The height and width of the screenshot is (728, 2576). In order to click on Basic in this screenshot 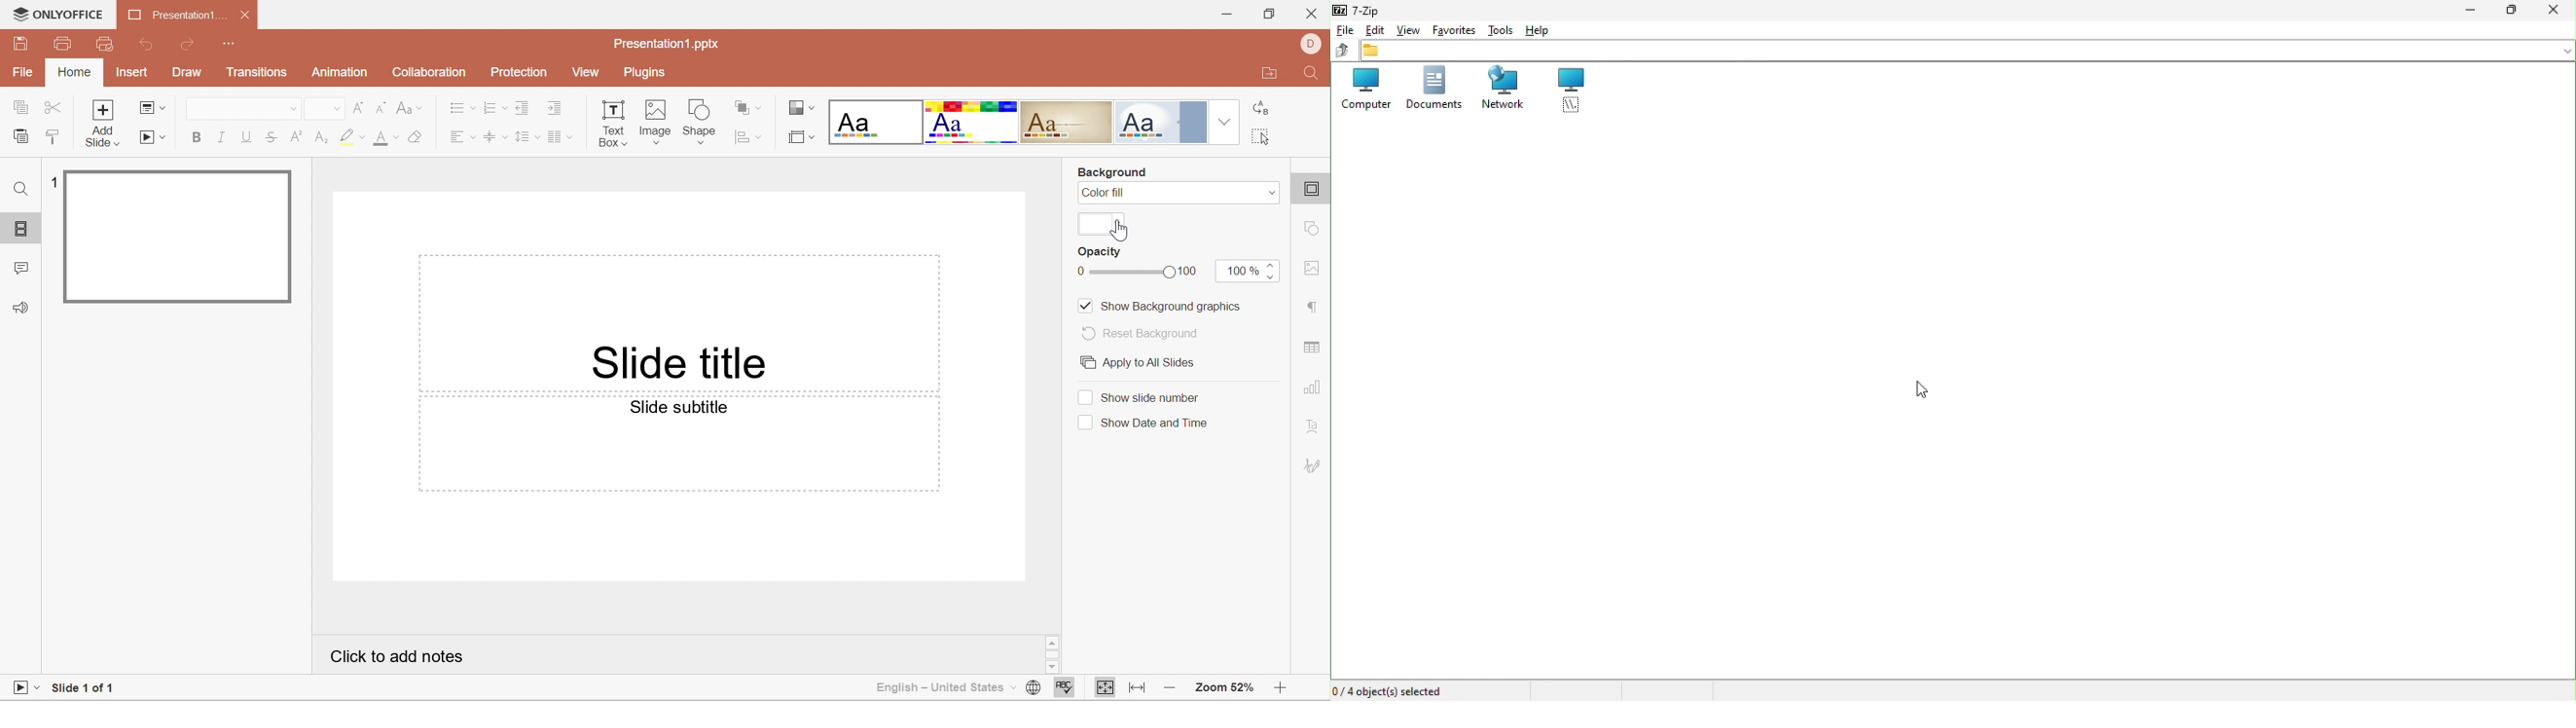, I will do `click(973, 121)`.